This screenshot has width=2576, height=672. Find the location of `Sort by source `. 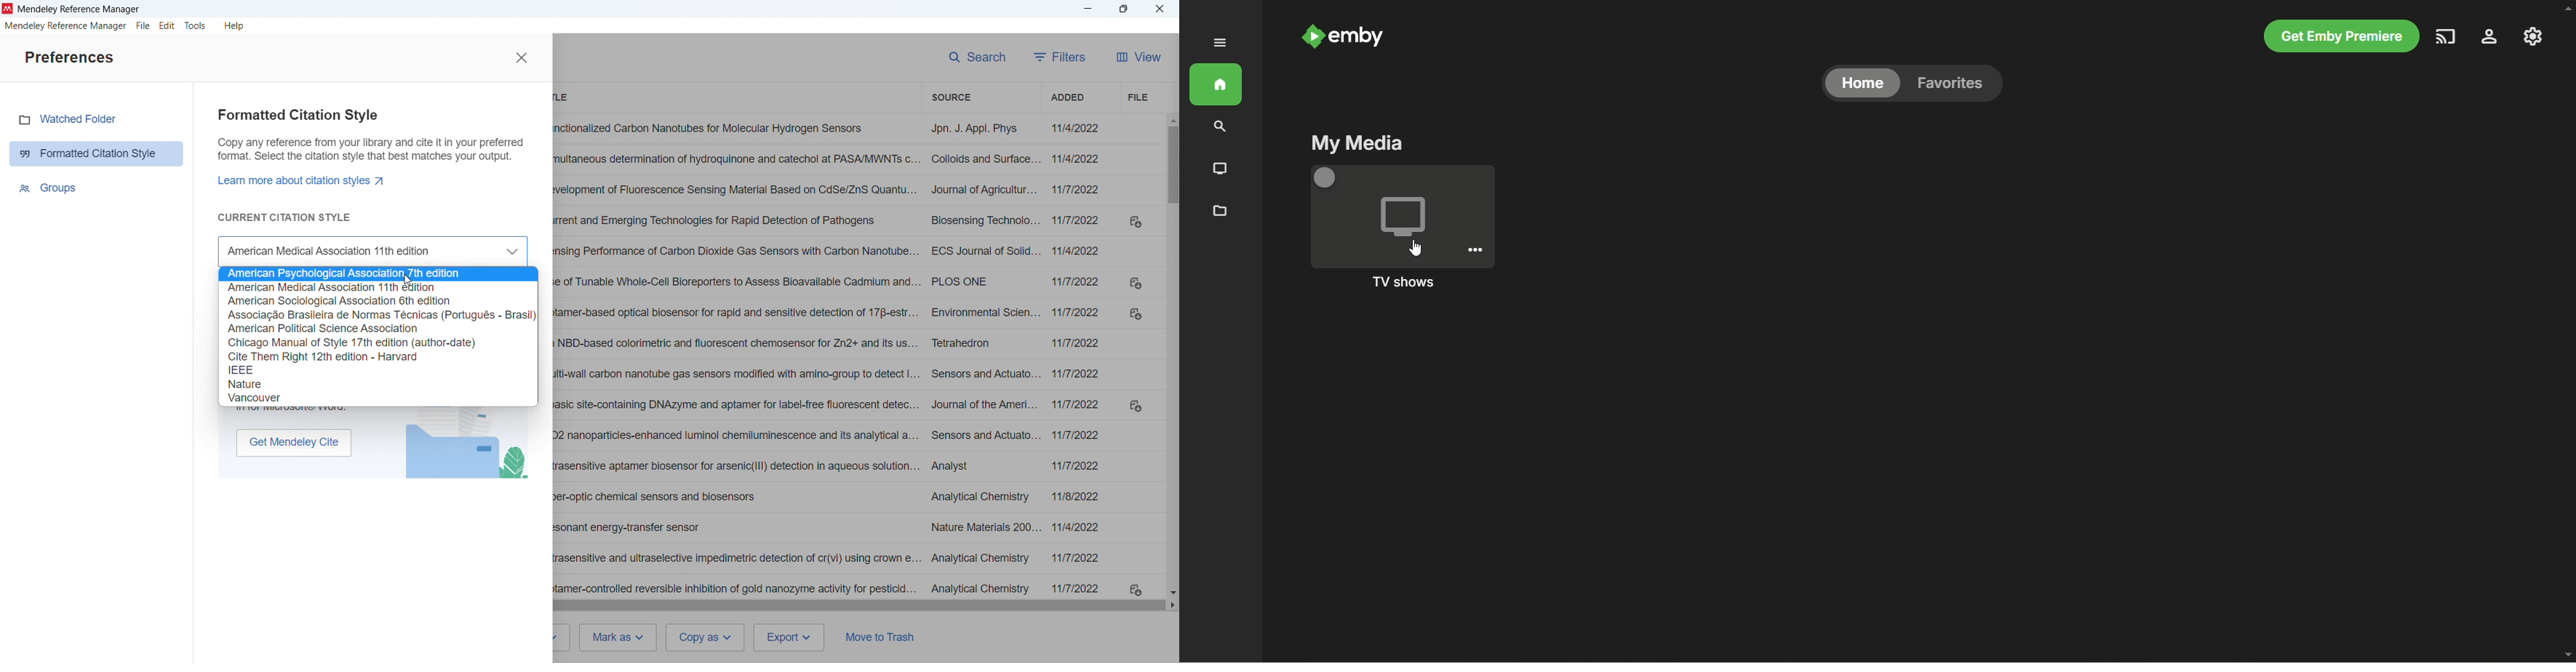

Sort by source  is located at coordinates (950, 96).